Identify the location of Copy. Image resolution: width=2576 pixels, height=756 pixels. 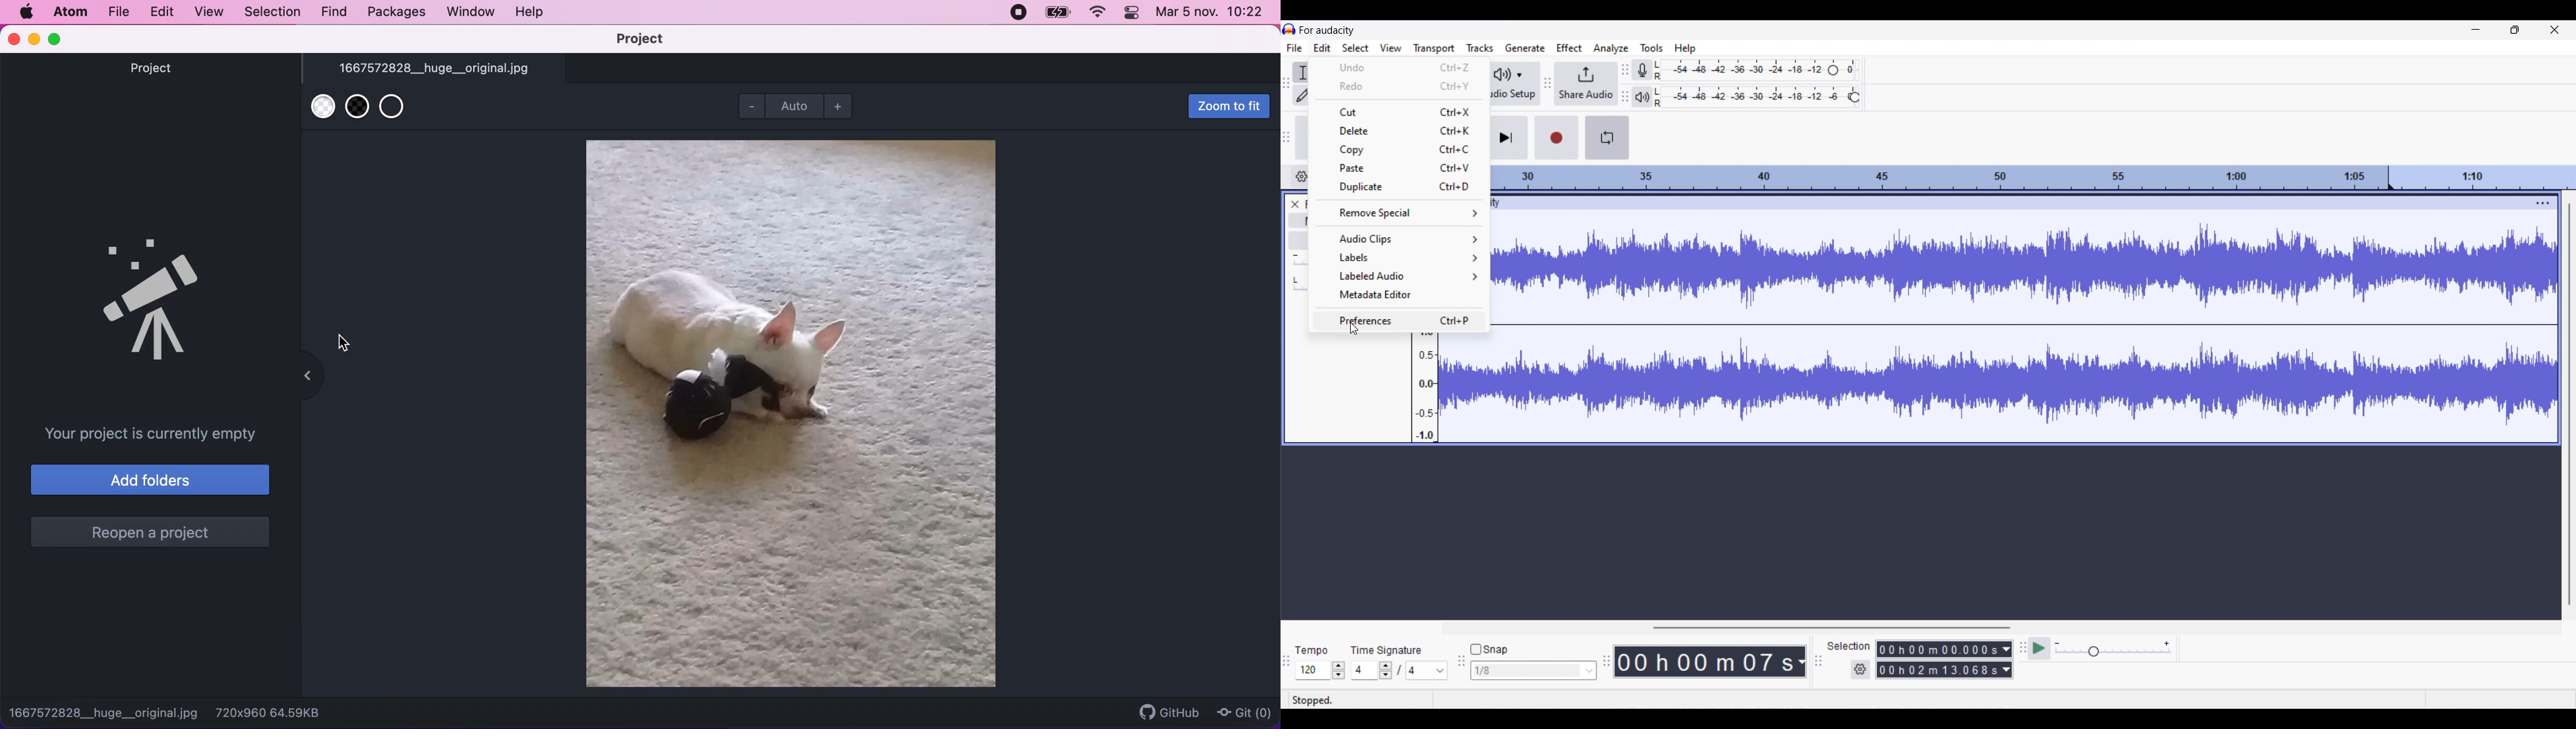
(1401, 150).